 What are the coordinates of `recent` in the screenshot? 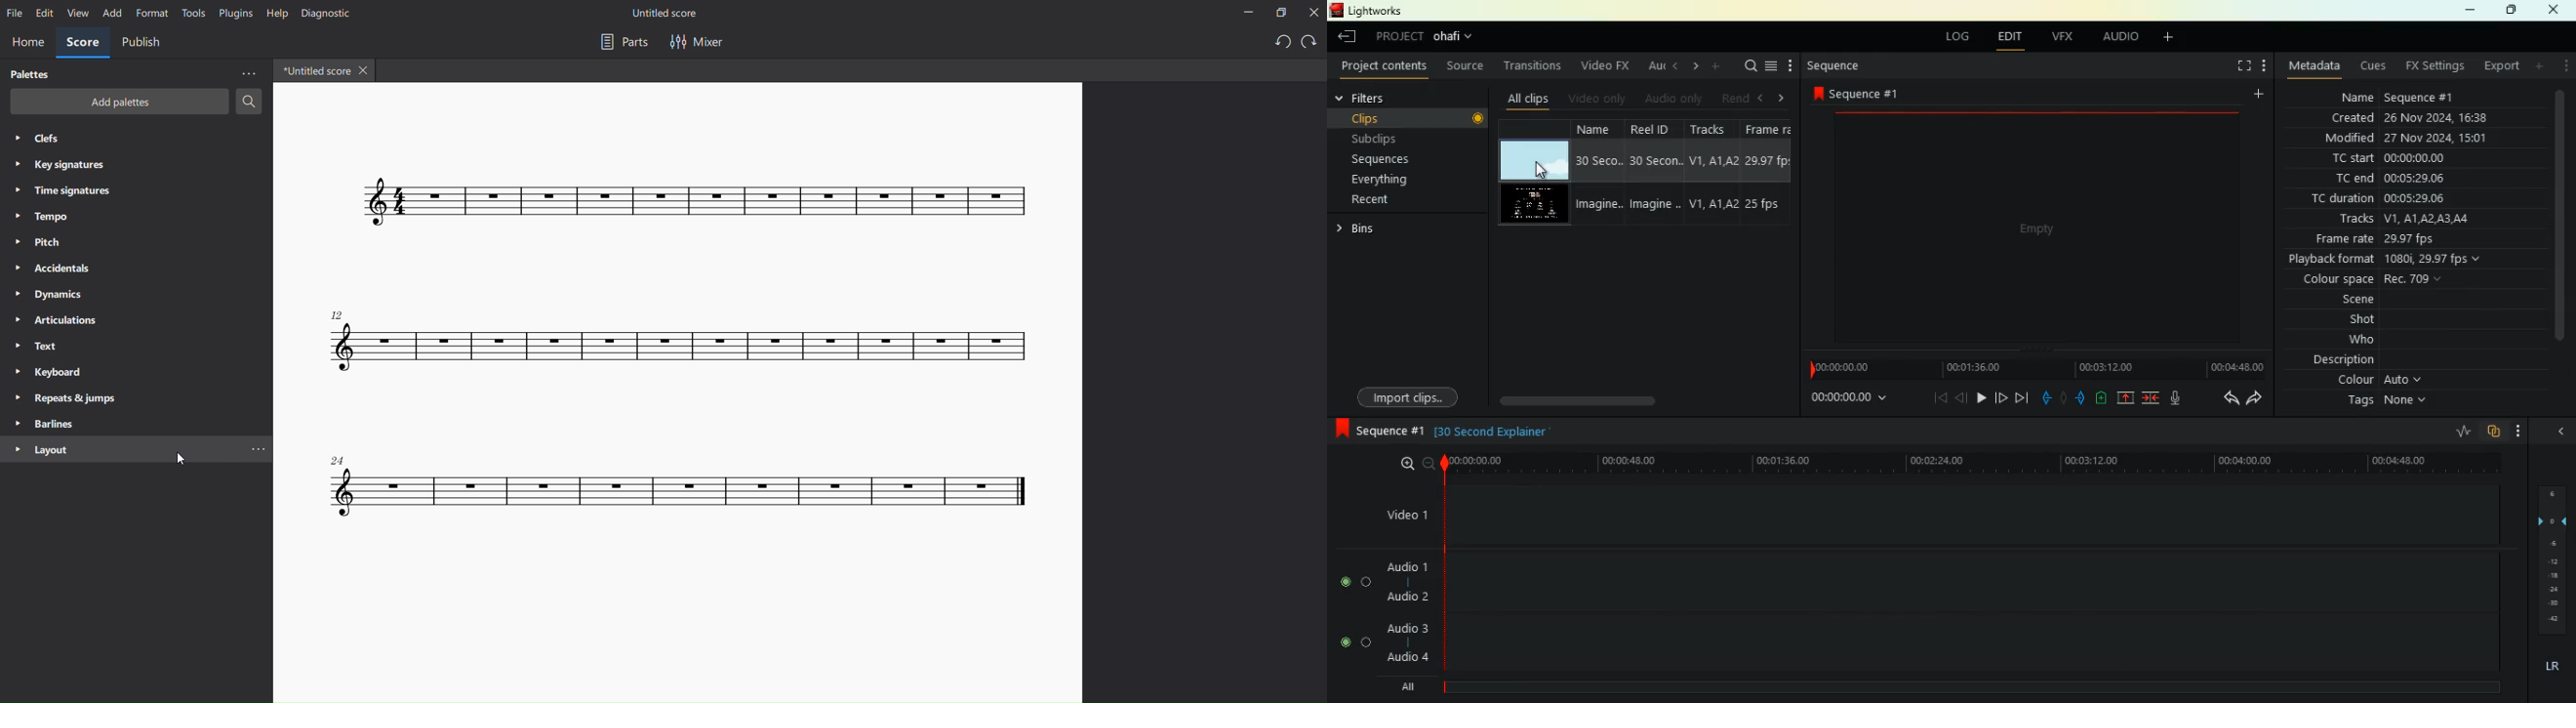 It's located at (1382, 200).